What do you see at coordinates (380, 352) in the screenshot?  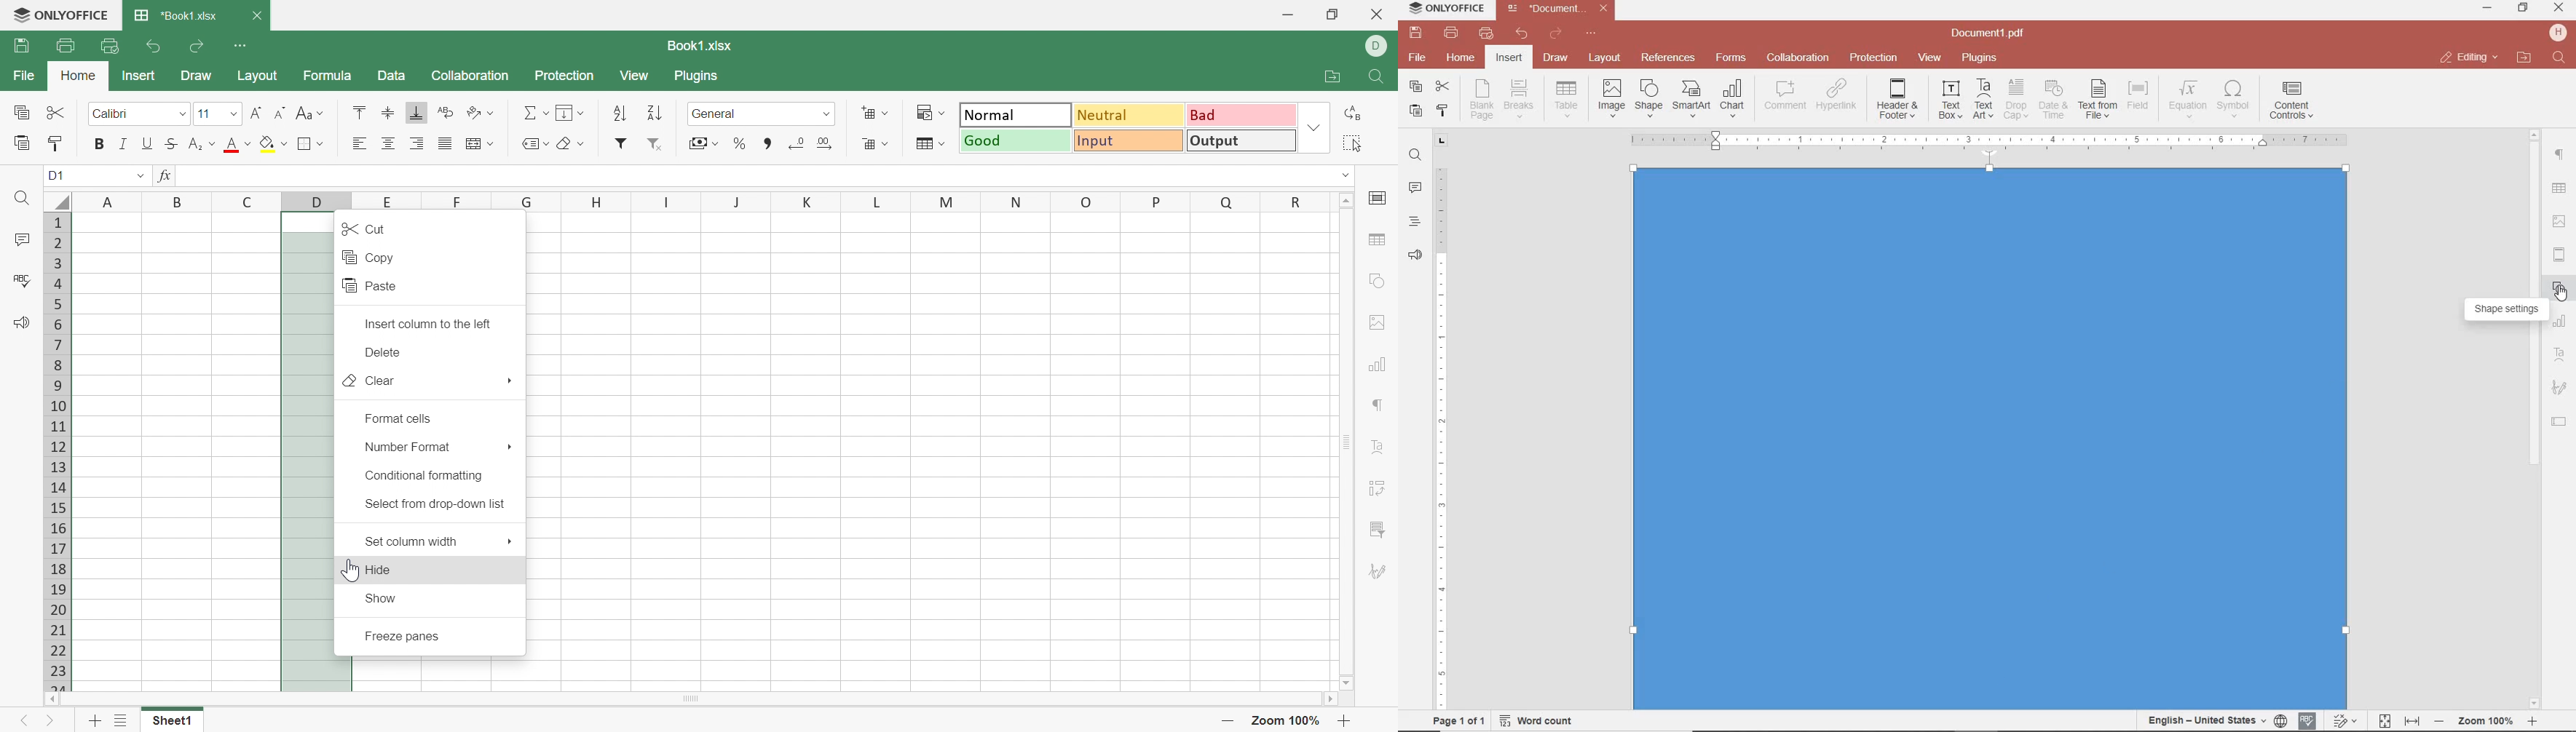 I see `Delete` at bounding box center [380, 352].